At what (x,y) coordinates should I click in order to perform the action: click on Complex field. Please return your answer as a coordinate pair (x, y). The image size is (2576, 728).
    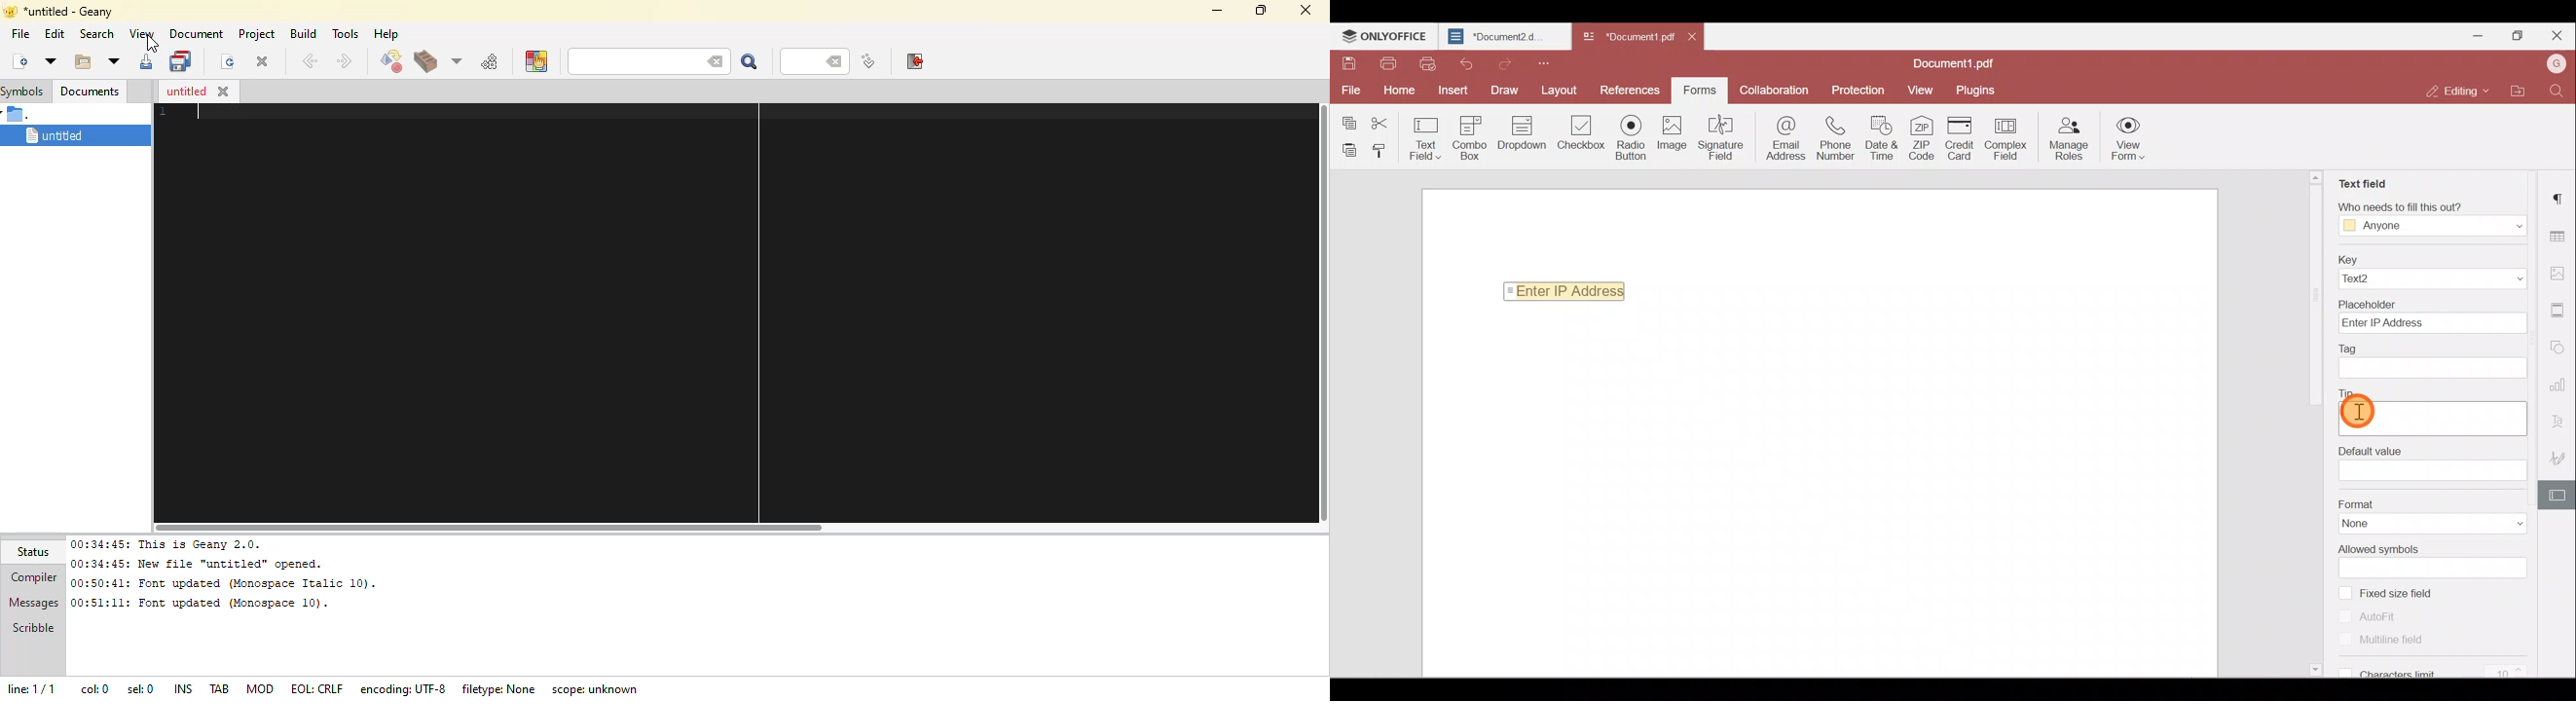
    Looking at the image, I should click on (2011, 138).